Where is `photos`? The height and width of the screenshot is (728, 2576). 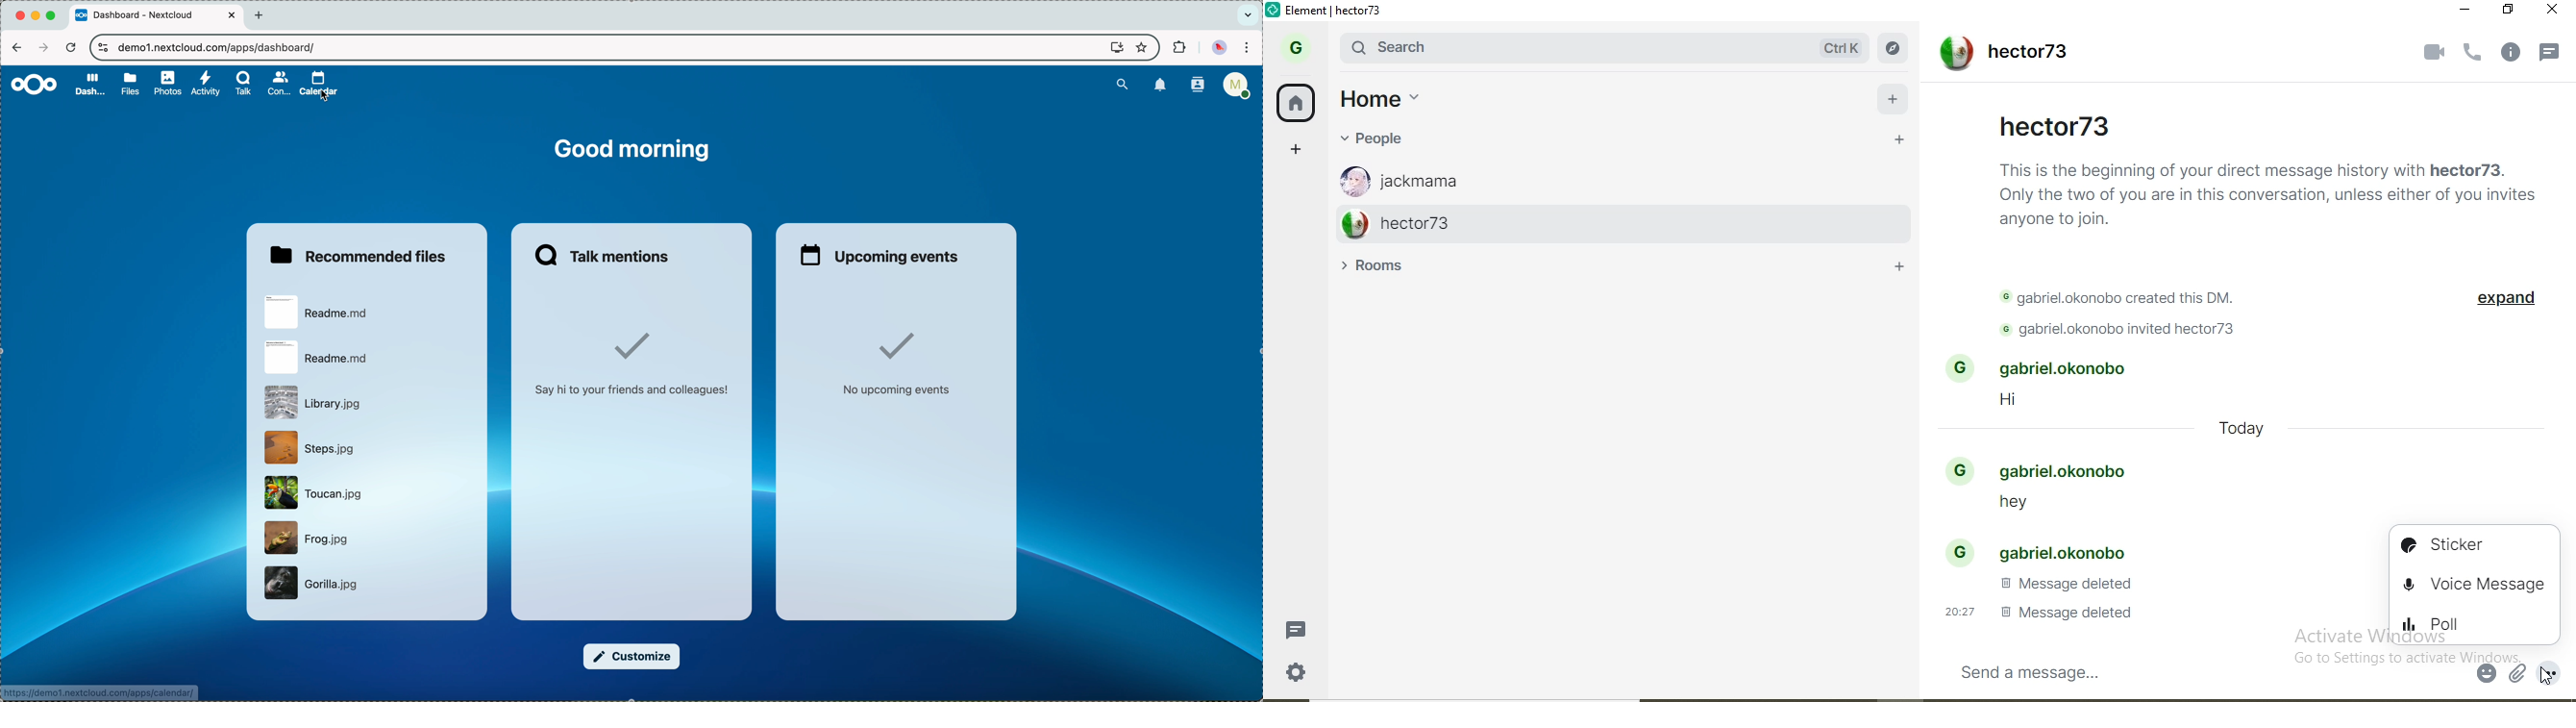 photos is located at coordinates (167, 81).